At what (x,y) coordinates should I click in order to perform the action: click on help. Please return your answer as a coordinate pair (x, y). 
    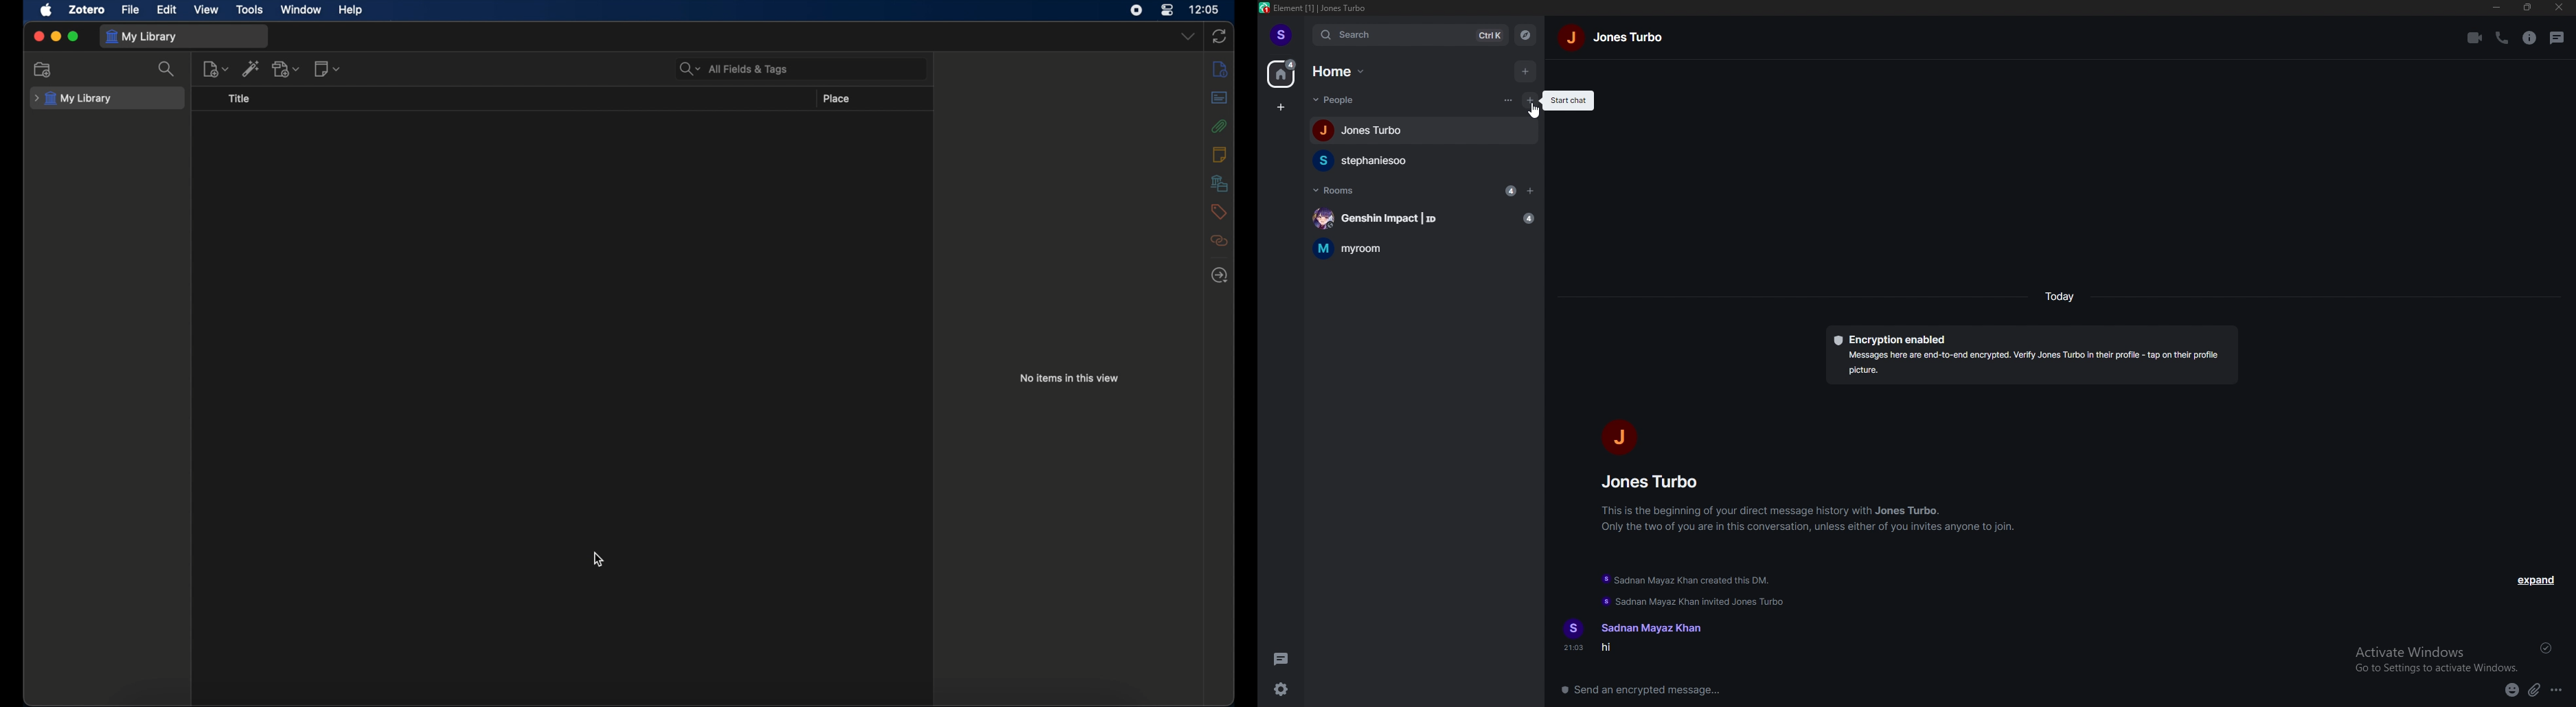
    Looking at the image, I should click on (351, 10).